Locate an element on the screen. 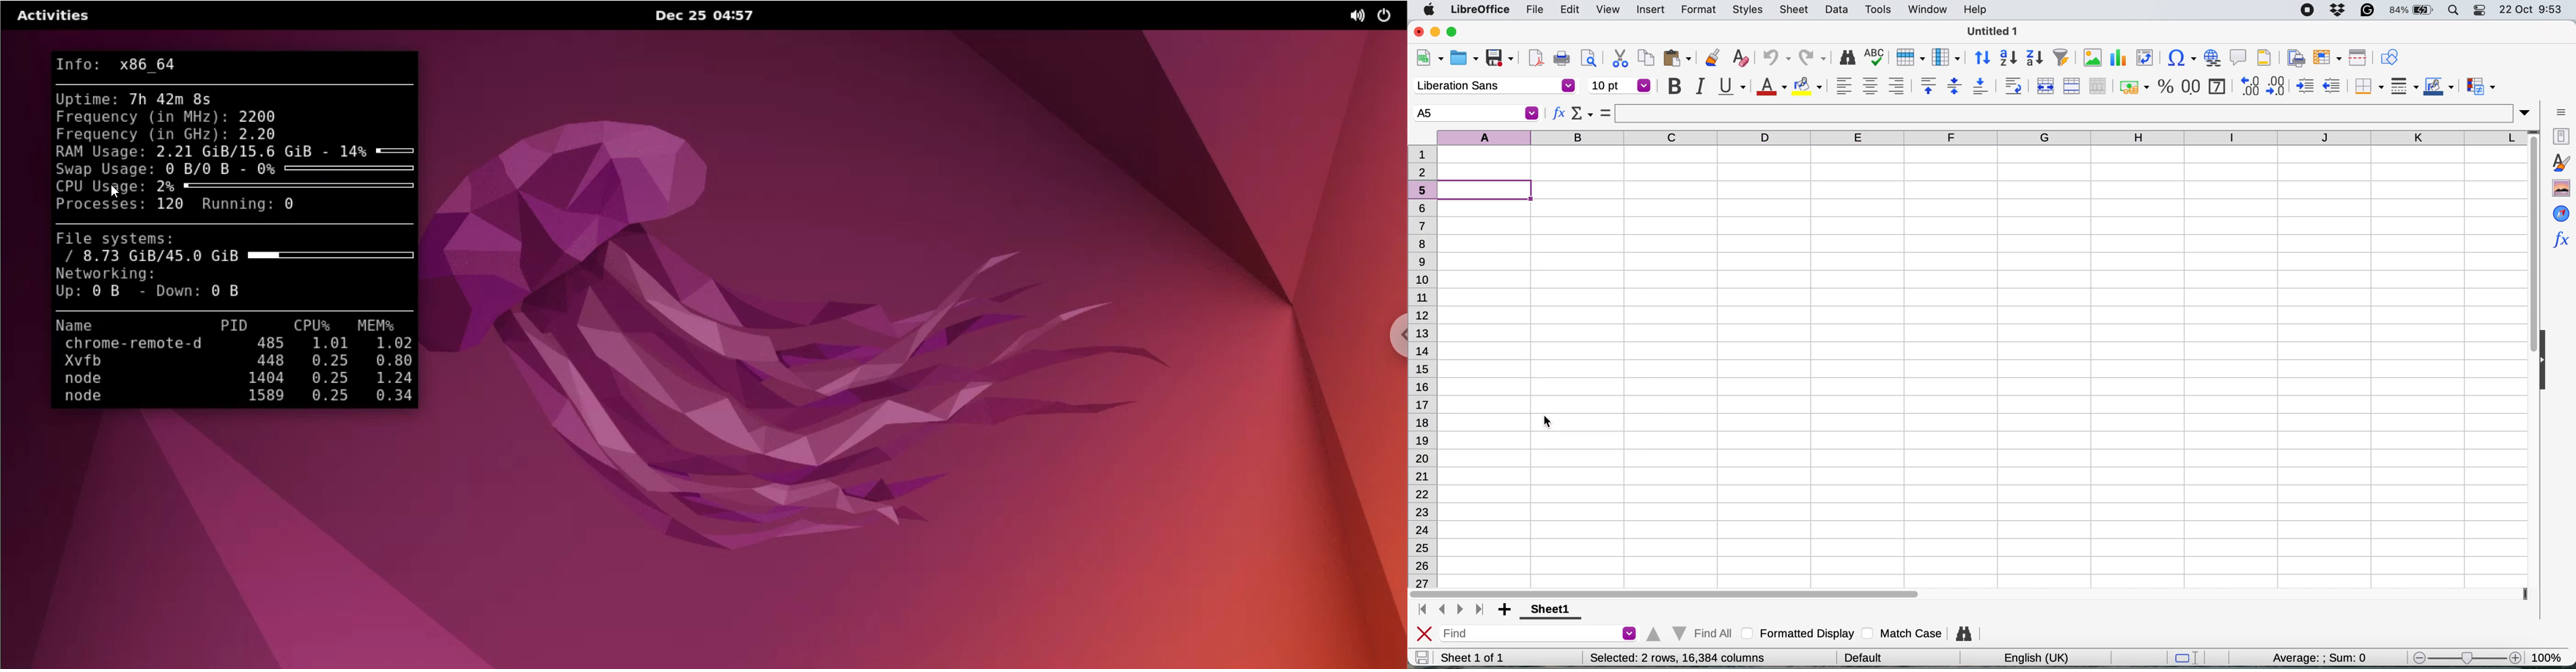  format as date is located at coordinates (2217, 85).